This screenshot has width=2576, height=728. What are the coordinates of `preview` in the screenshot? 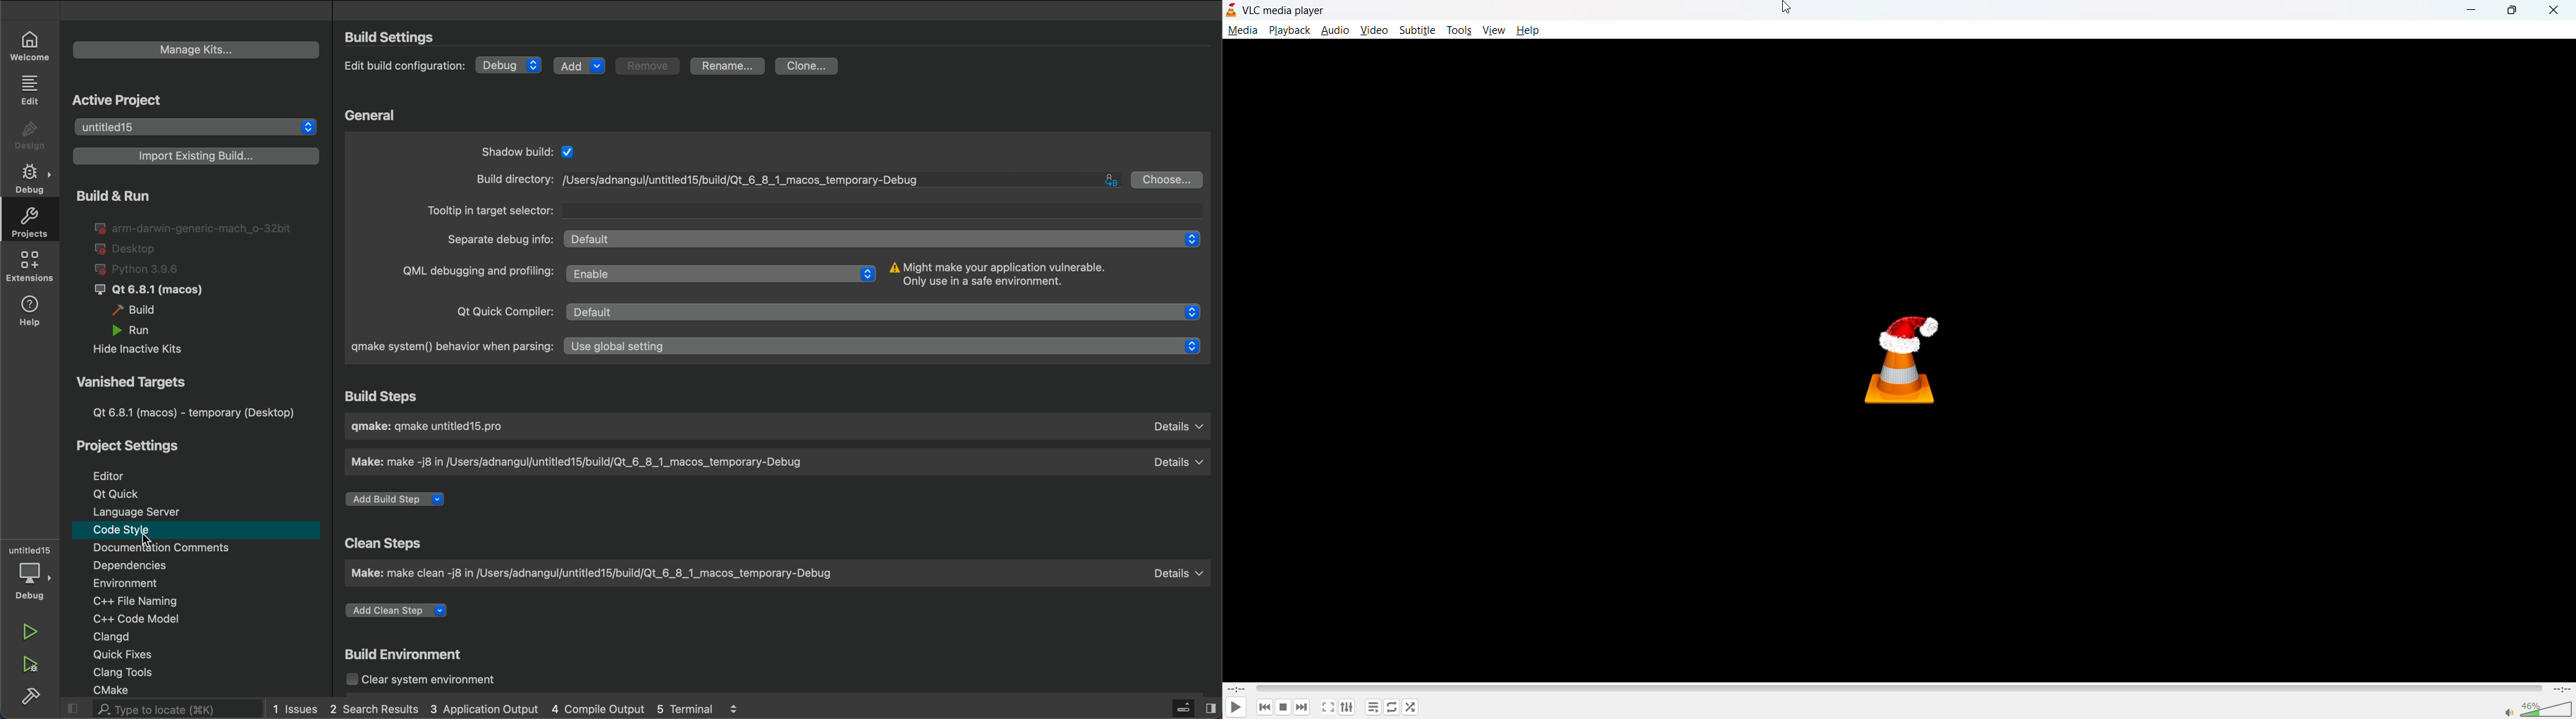 It's located at (1902, 363).